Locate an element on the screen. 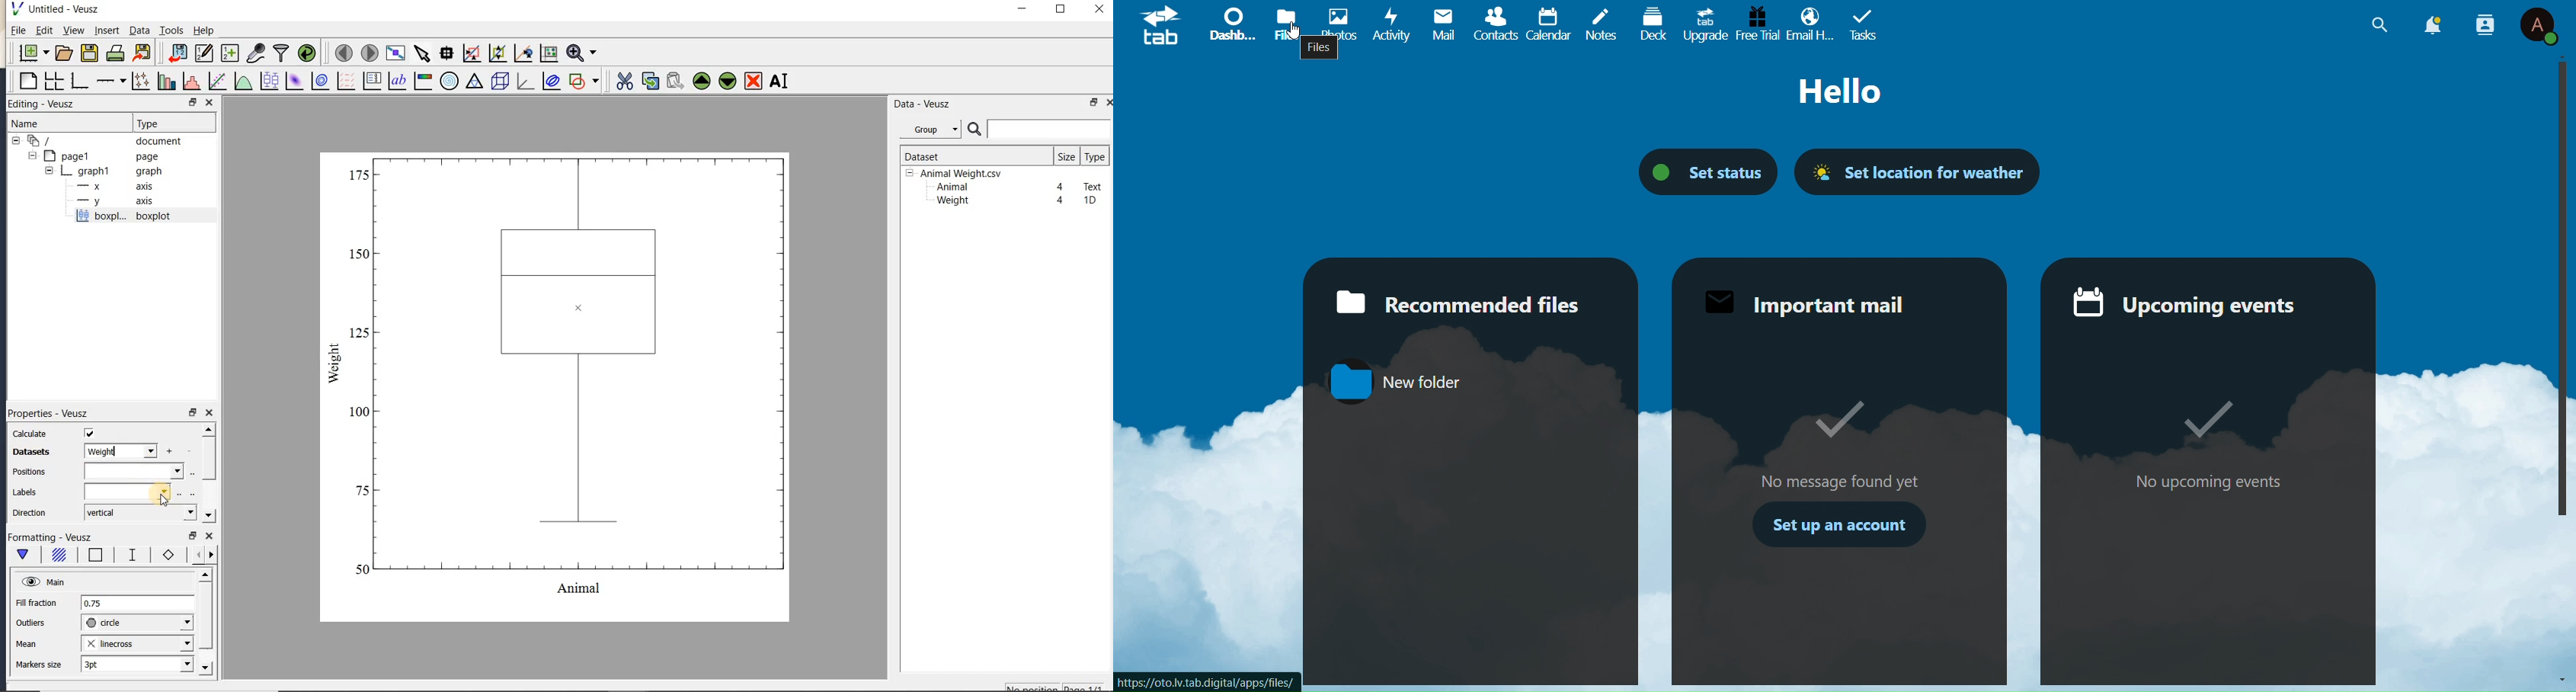 The height and width of the screenshot is (700, 2576). click to zoom out of graph axes is located at coordinates (498, 52).